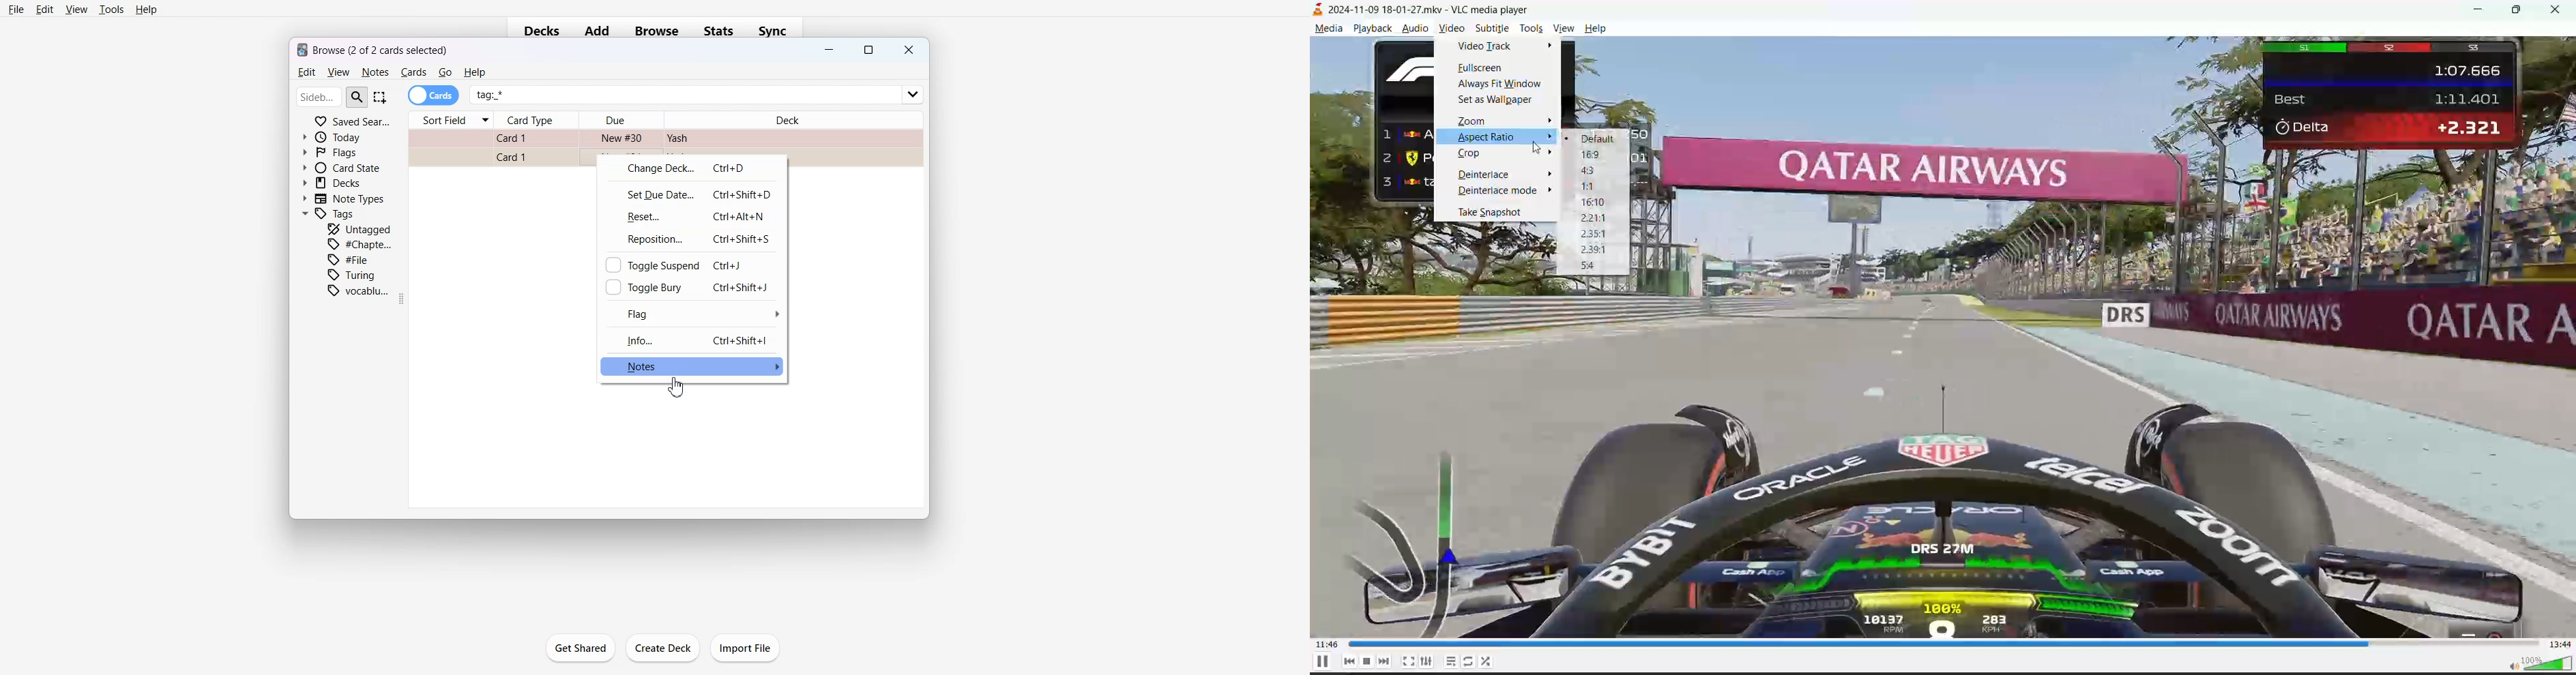 The width and height of the screenshot is (2576, 700). Describe the element at coordinates (1944, 642) in the screenshot. I see `track slider` at that location.